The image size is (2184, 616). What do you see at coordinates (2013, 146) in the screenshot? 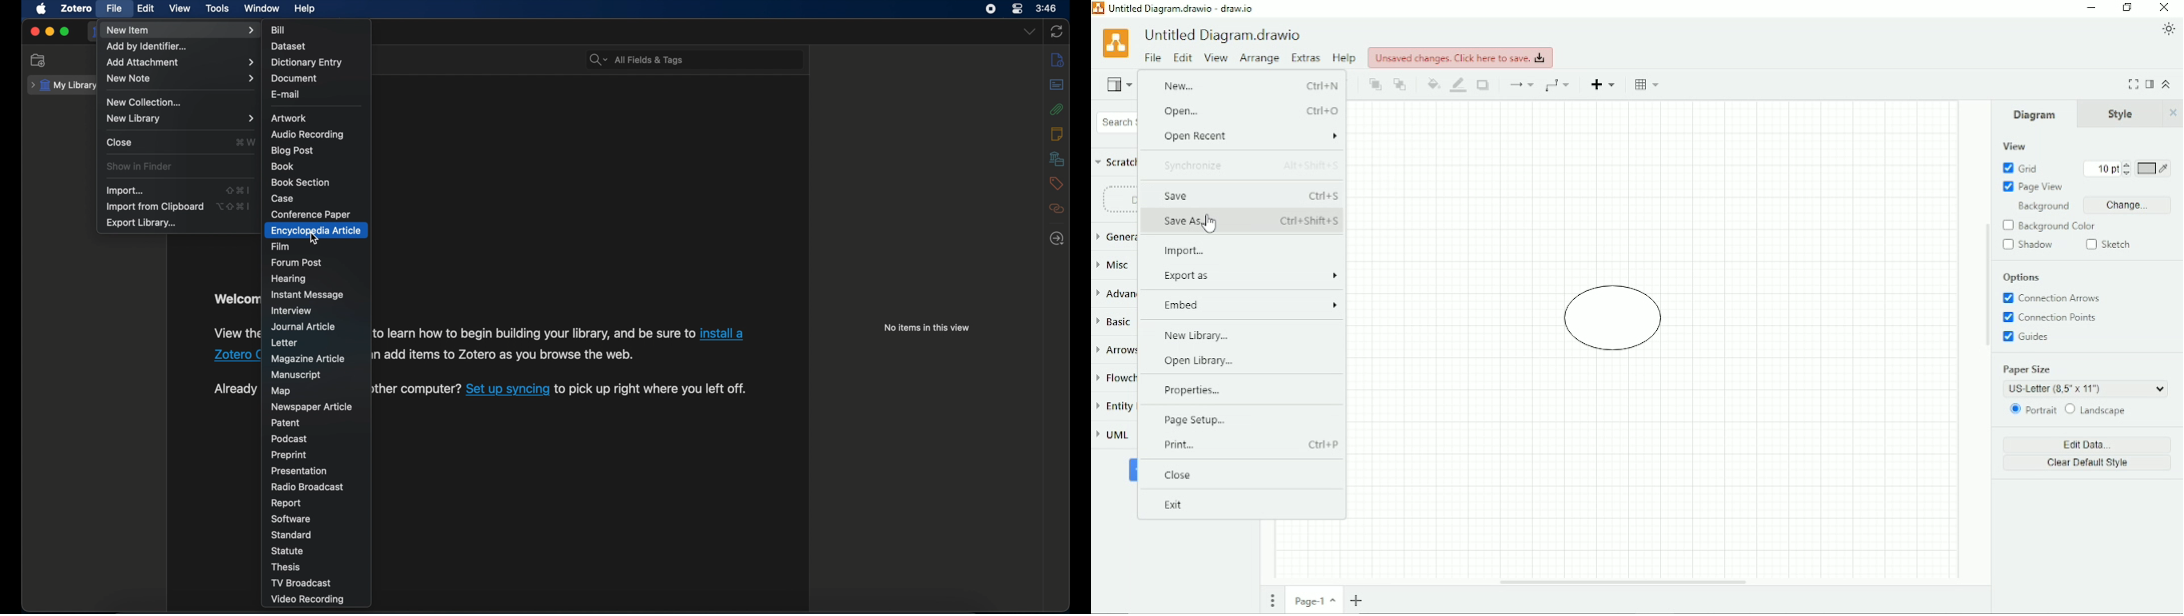
I see `View` at bounding box center [2013, 146].